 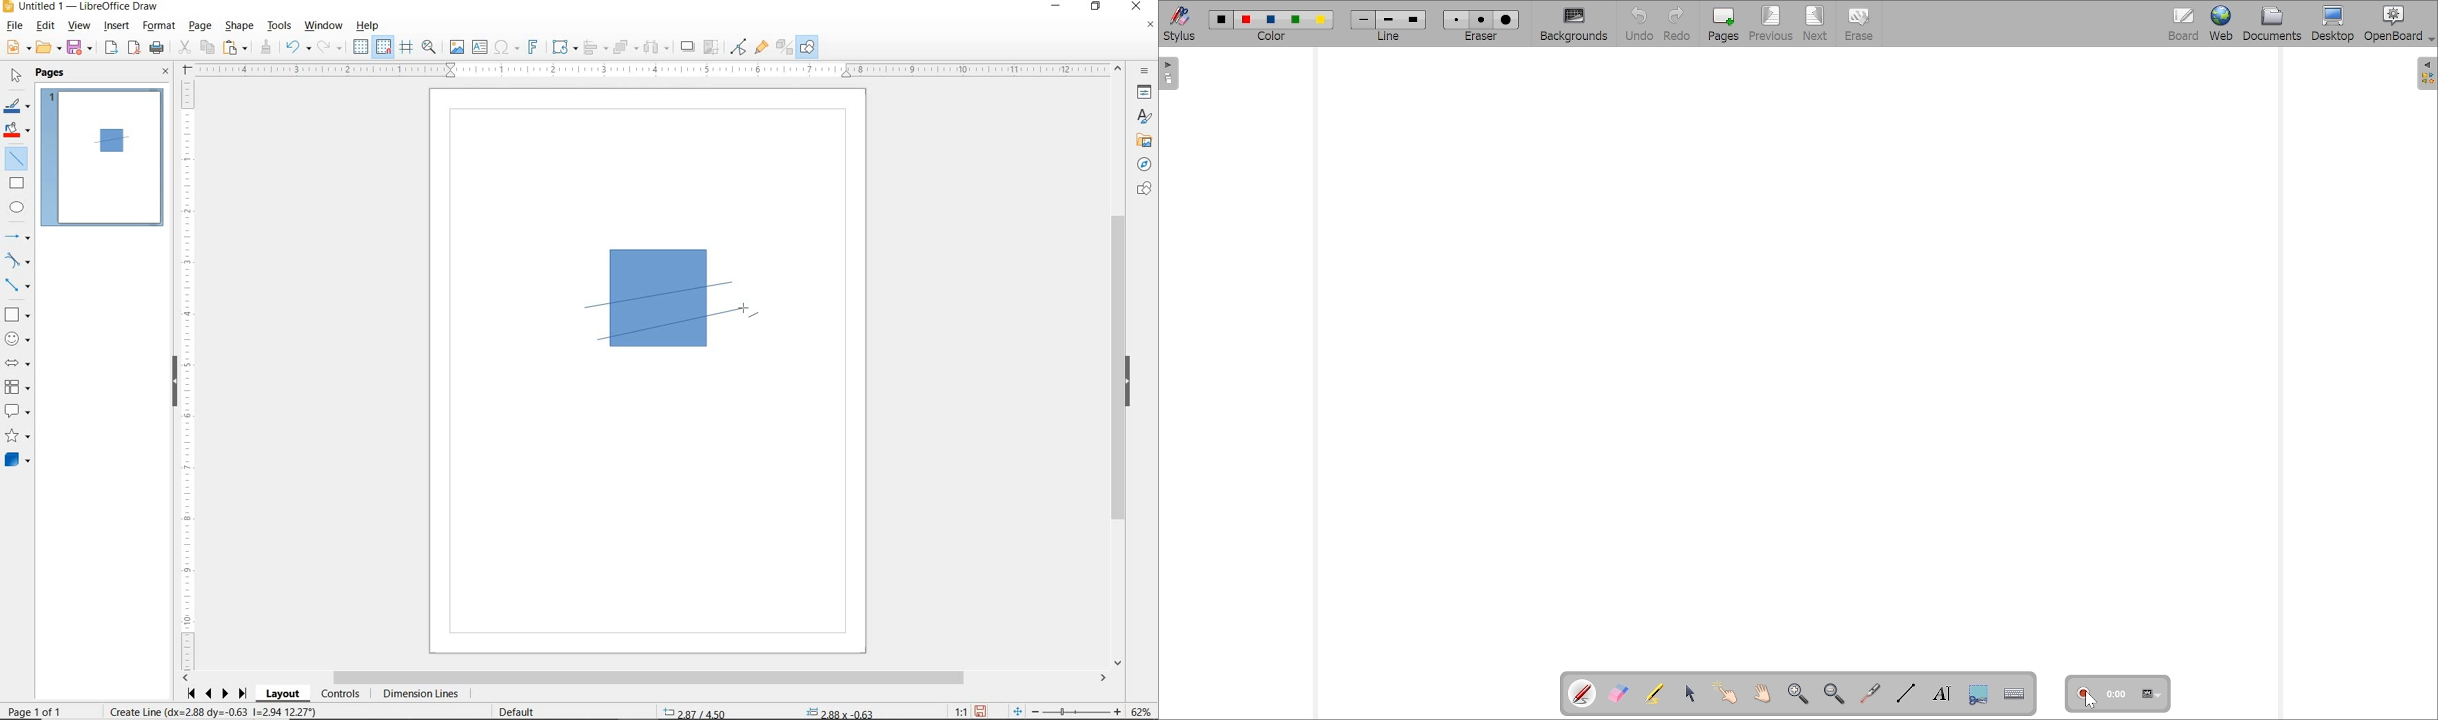 I want to click on CONNECTORS, so click(x=17, y=286).